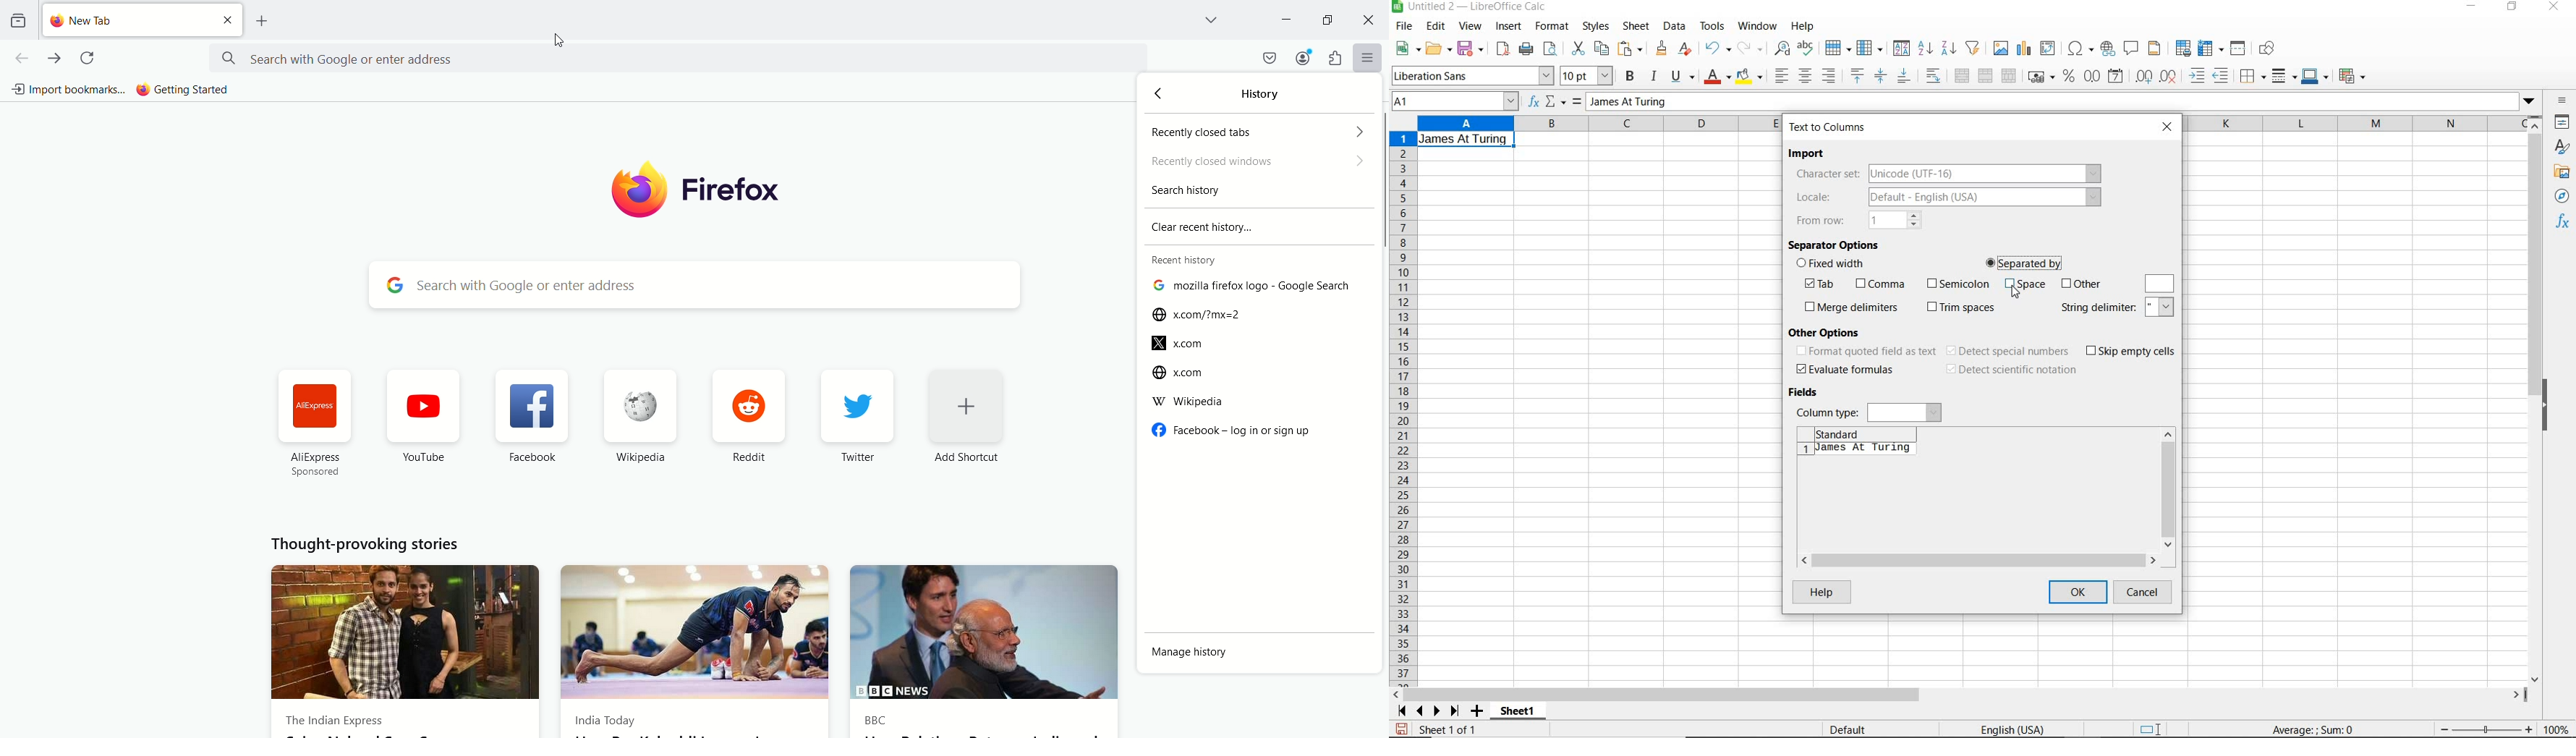 Image resolution: width=2576 pixels, height=756 pixels. Describe the element at coordinates (856, 417) in the screenshot. I see `twitter` at that location.